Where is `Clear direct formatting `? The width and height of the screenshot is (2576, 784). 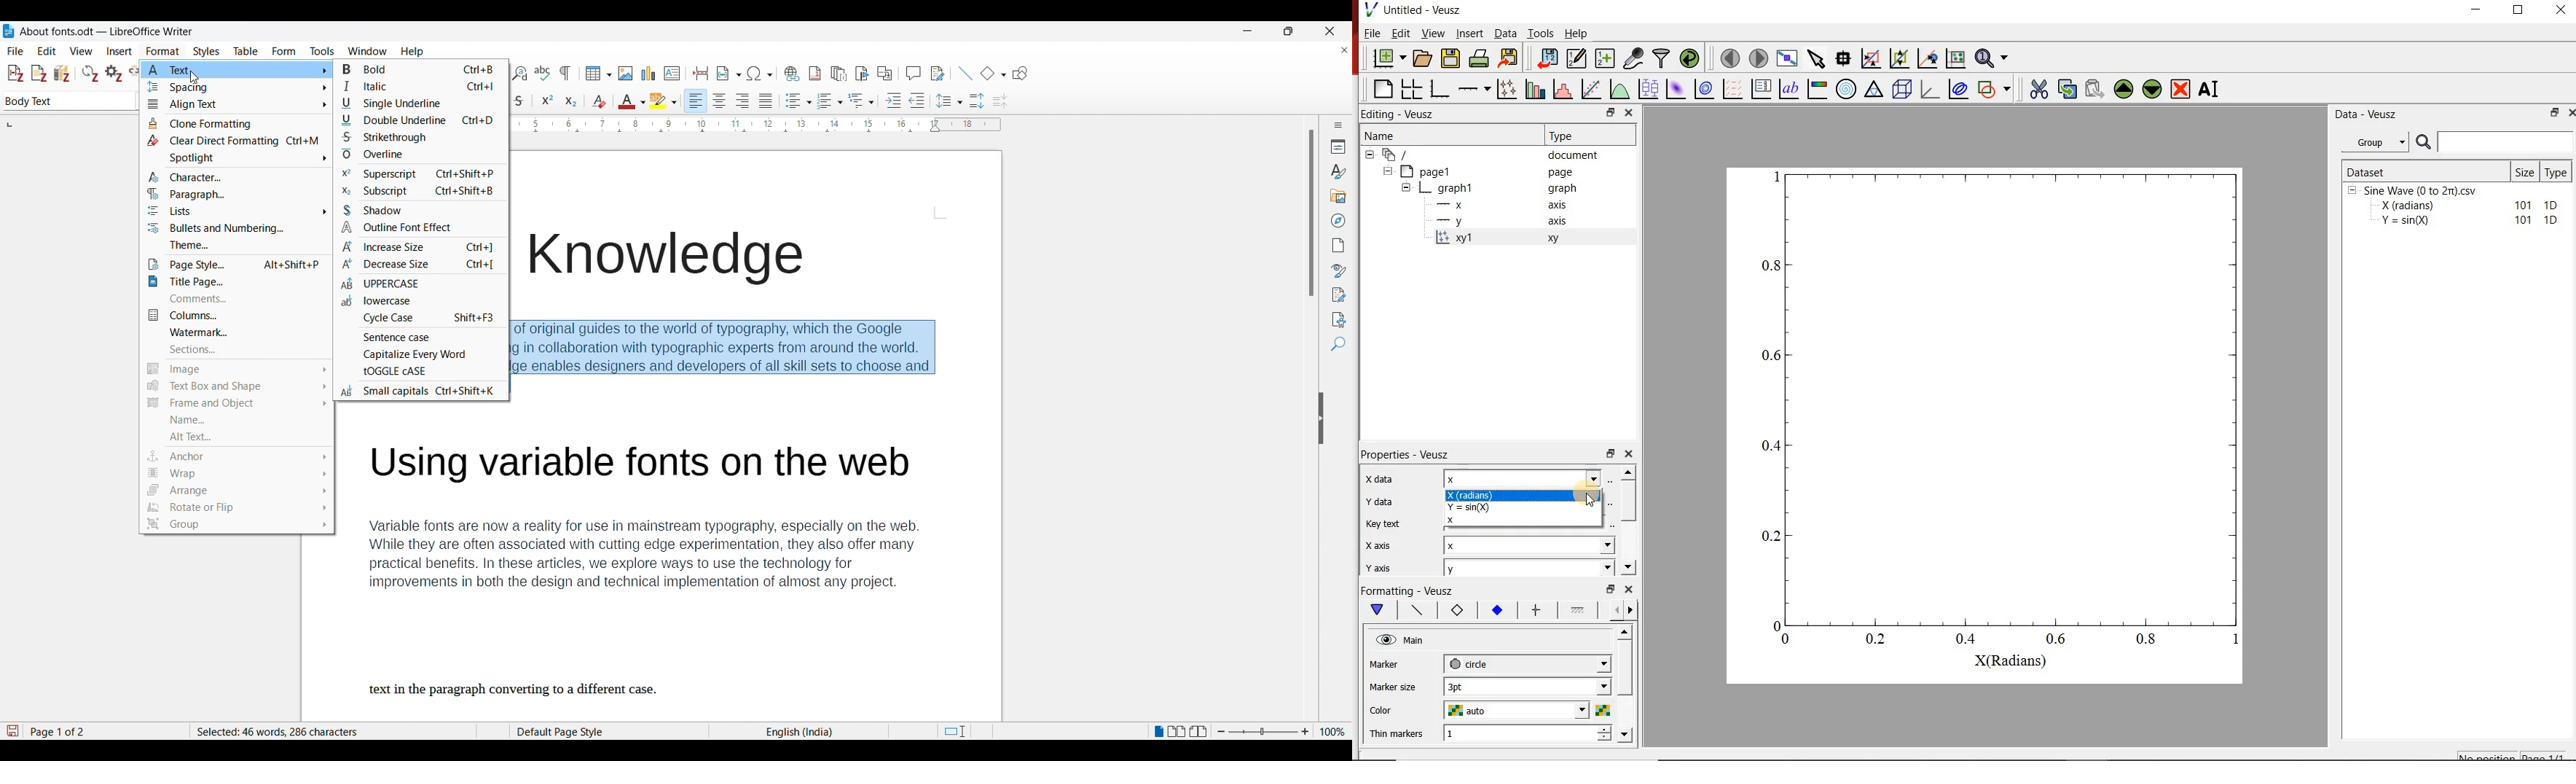
Clear direct formatting  is located at coordinates (599, 101).